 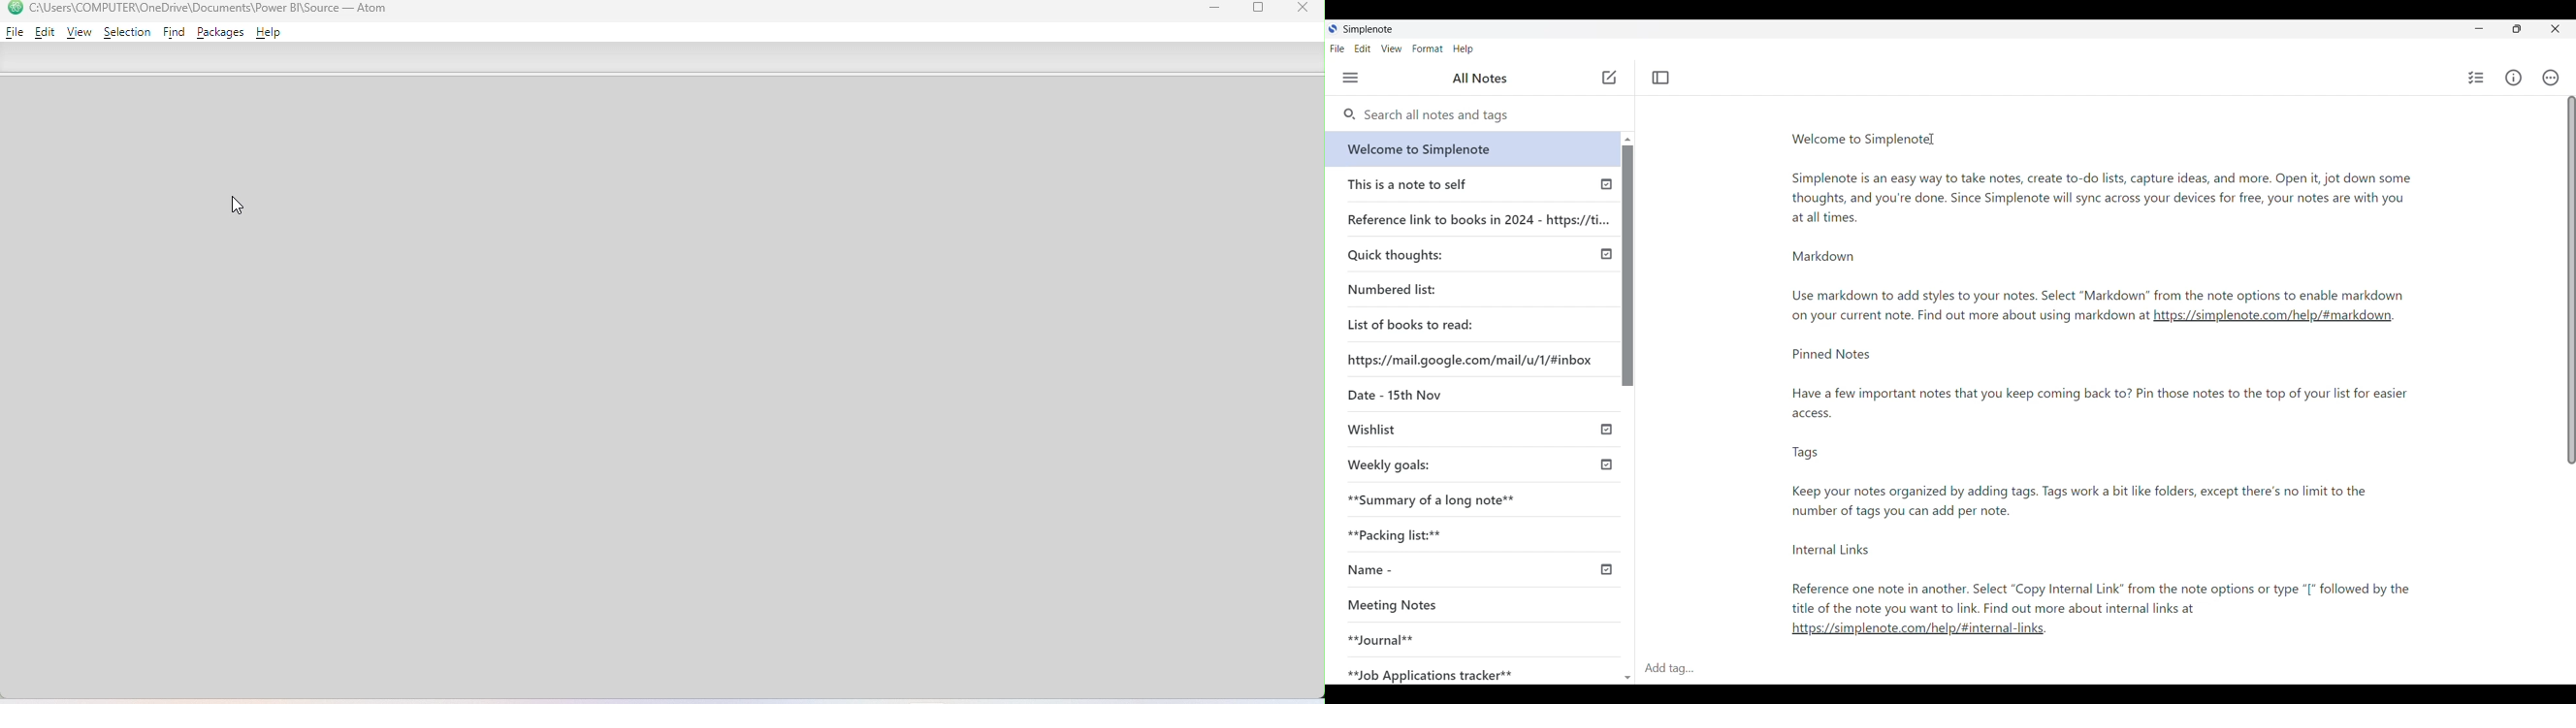 I want to click on Click to type in tags, so click(x=2106, y=669).